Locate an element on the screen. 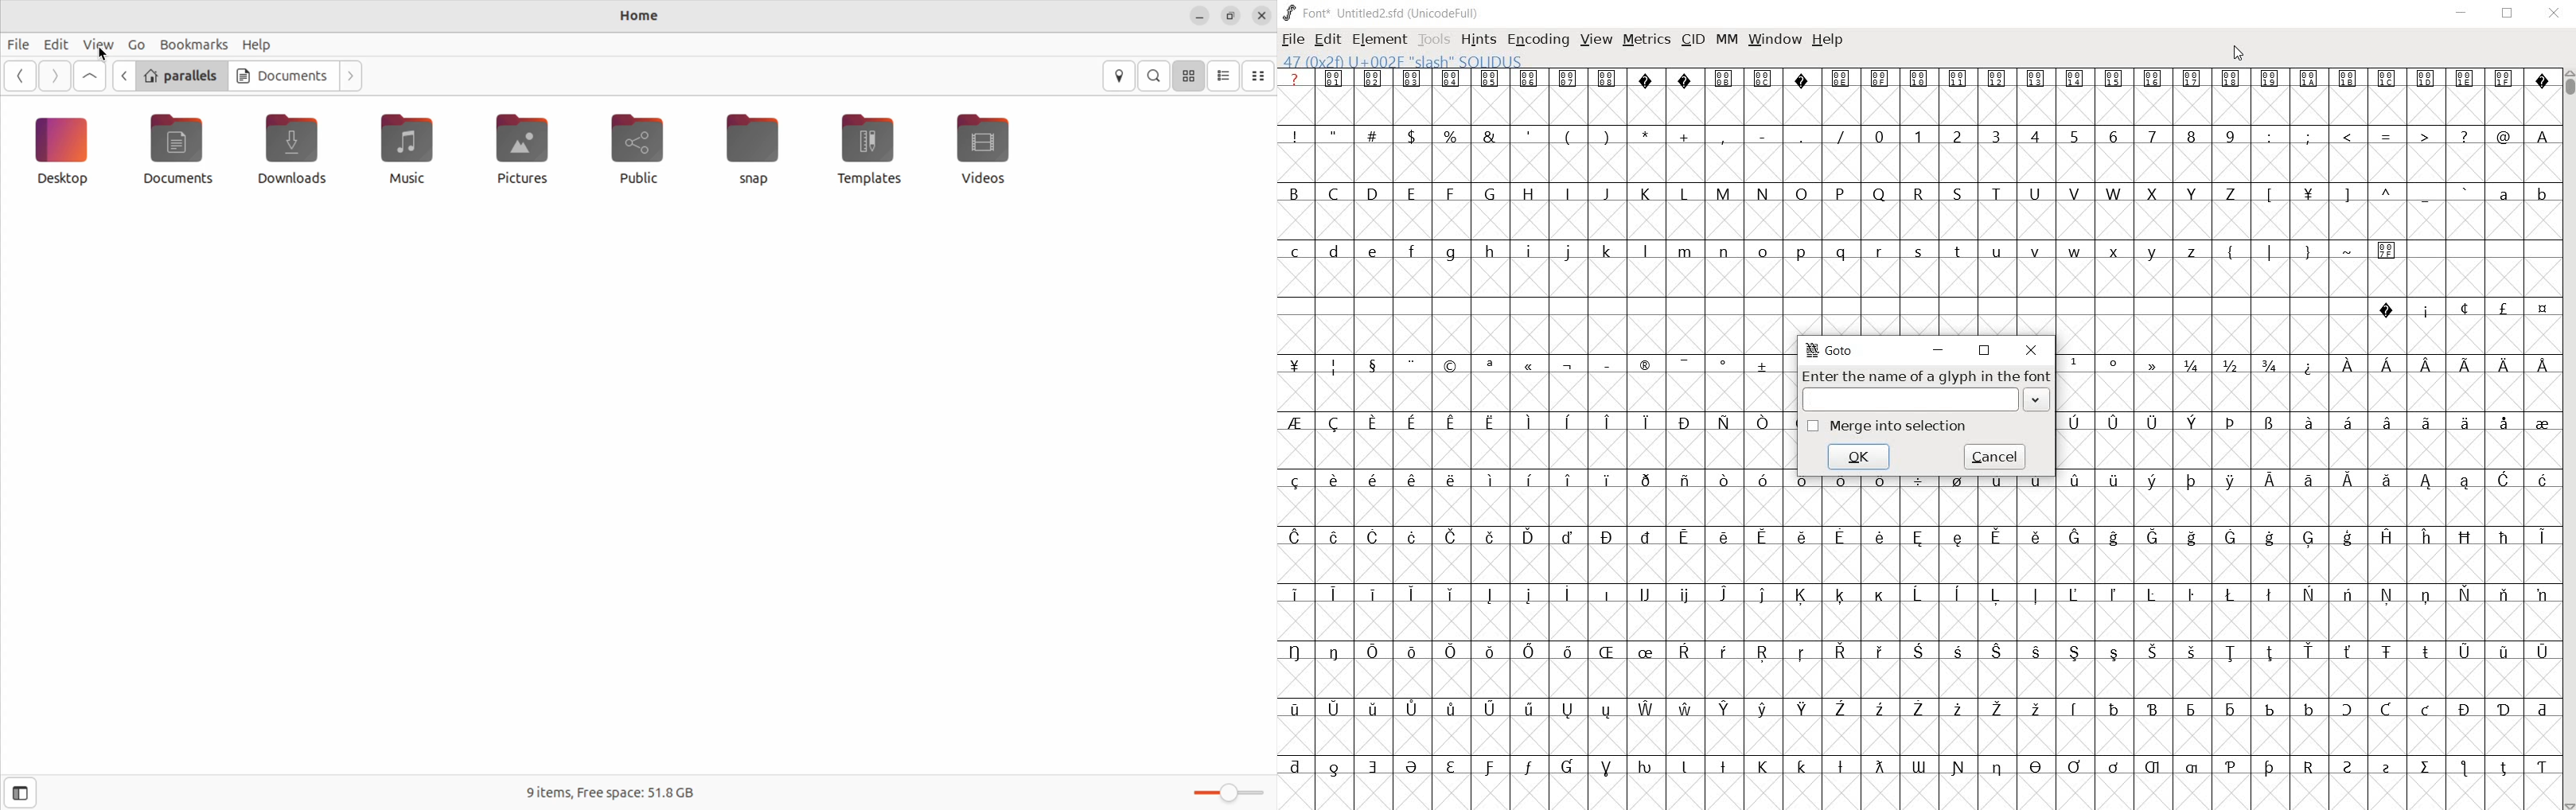 This screenshot has height=812, width=2576. special letters is located at coordinates (1534, 480).